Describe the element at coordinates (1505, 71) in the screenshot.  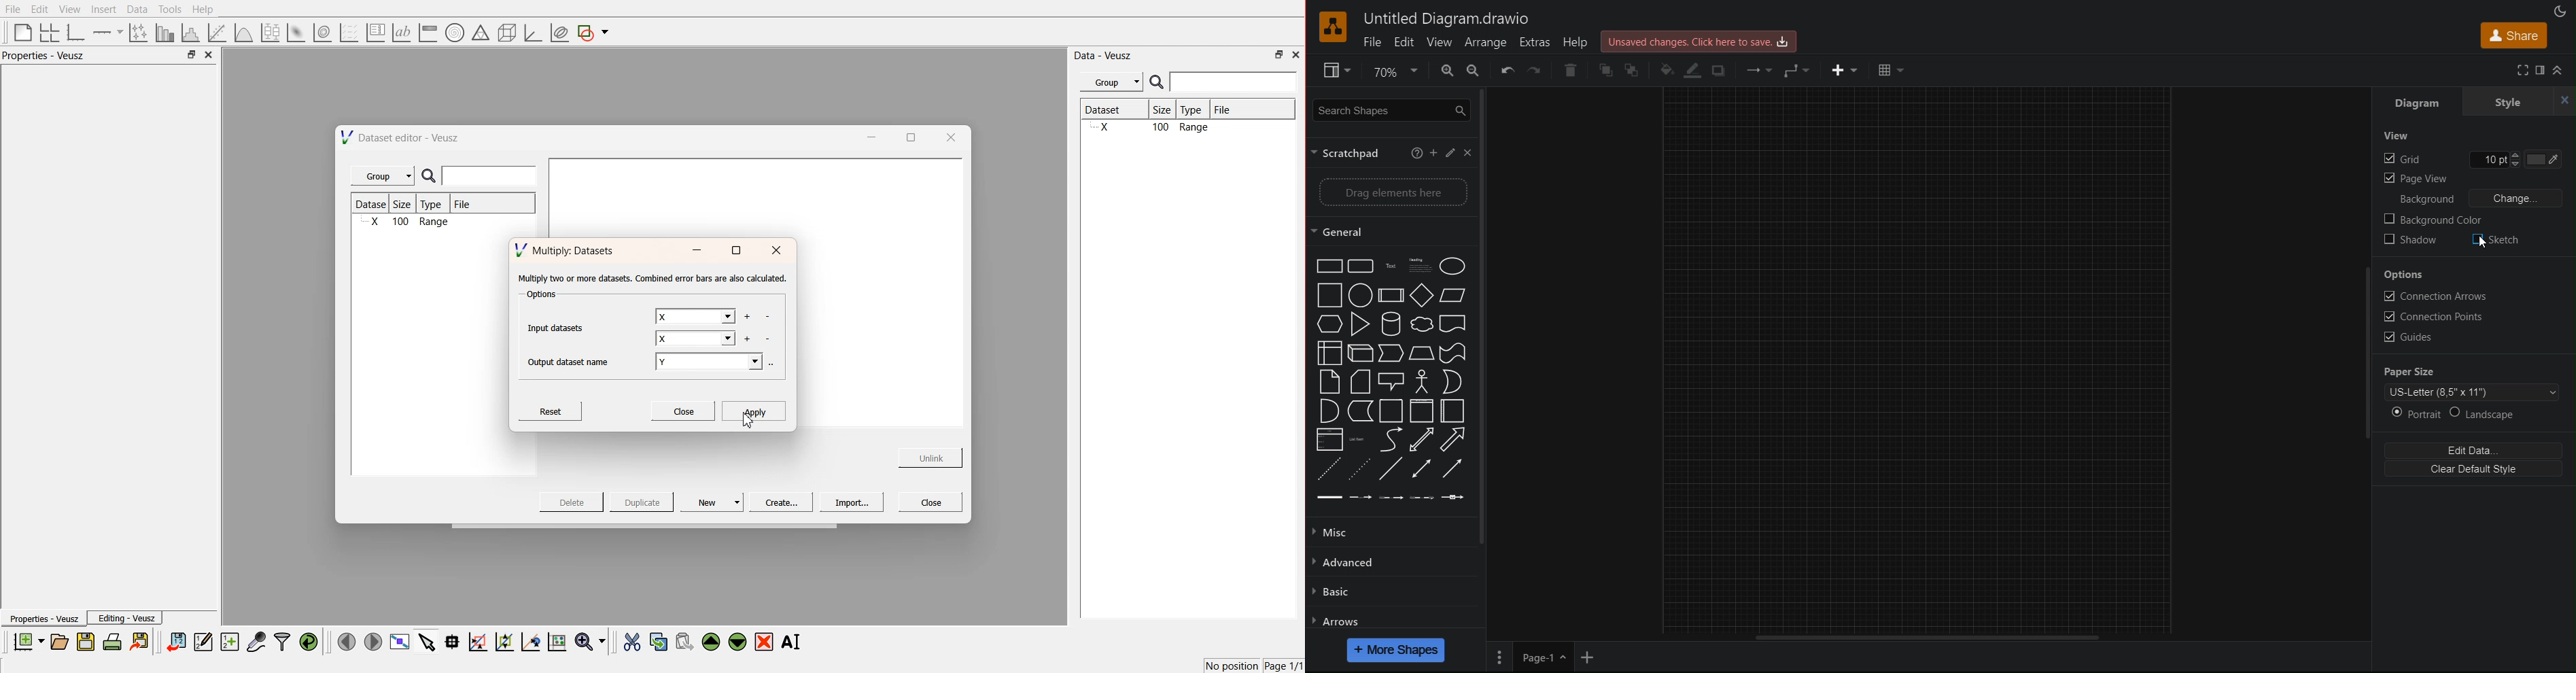
I see `Undo` at that location.